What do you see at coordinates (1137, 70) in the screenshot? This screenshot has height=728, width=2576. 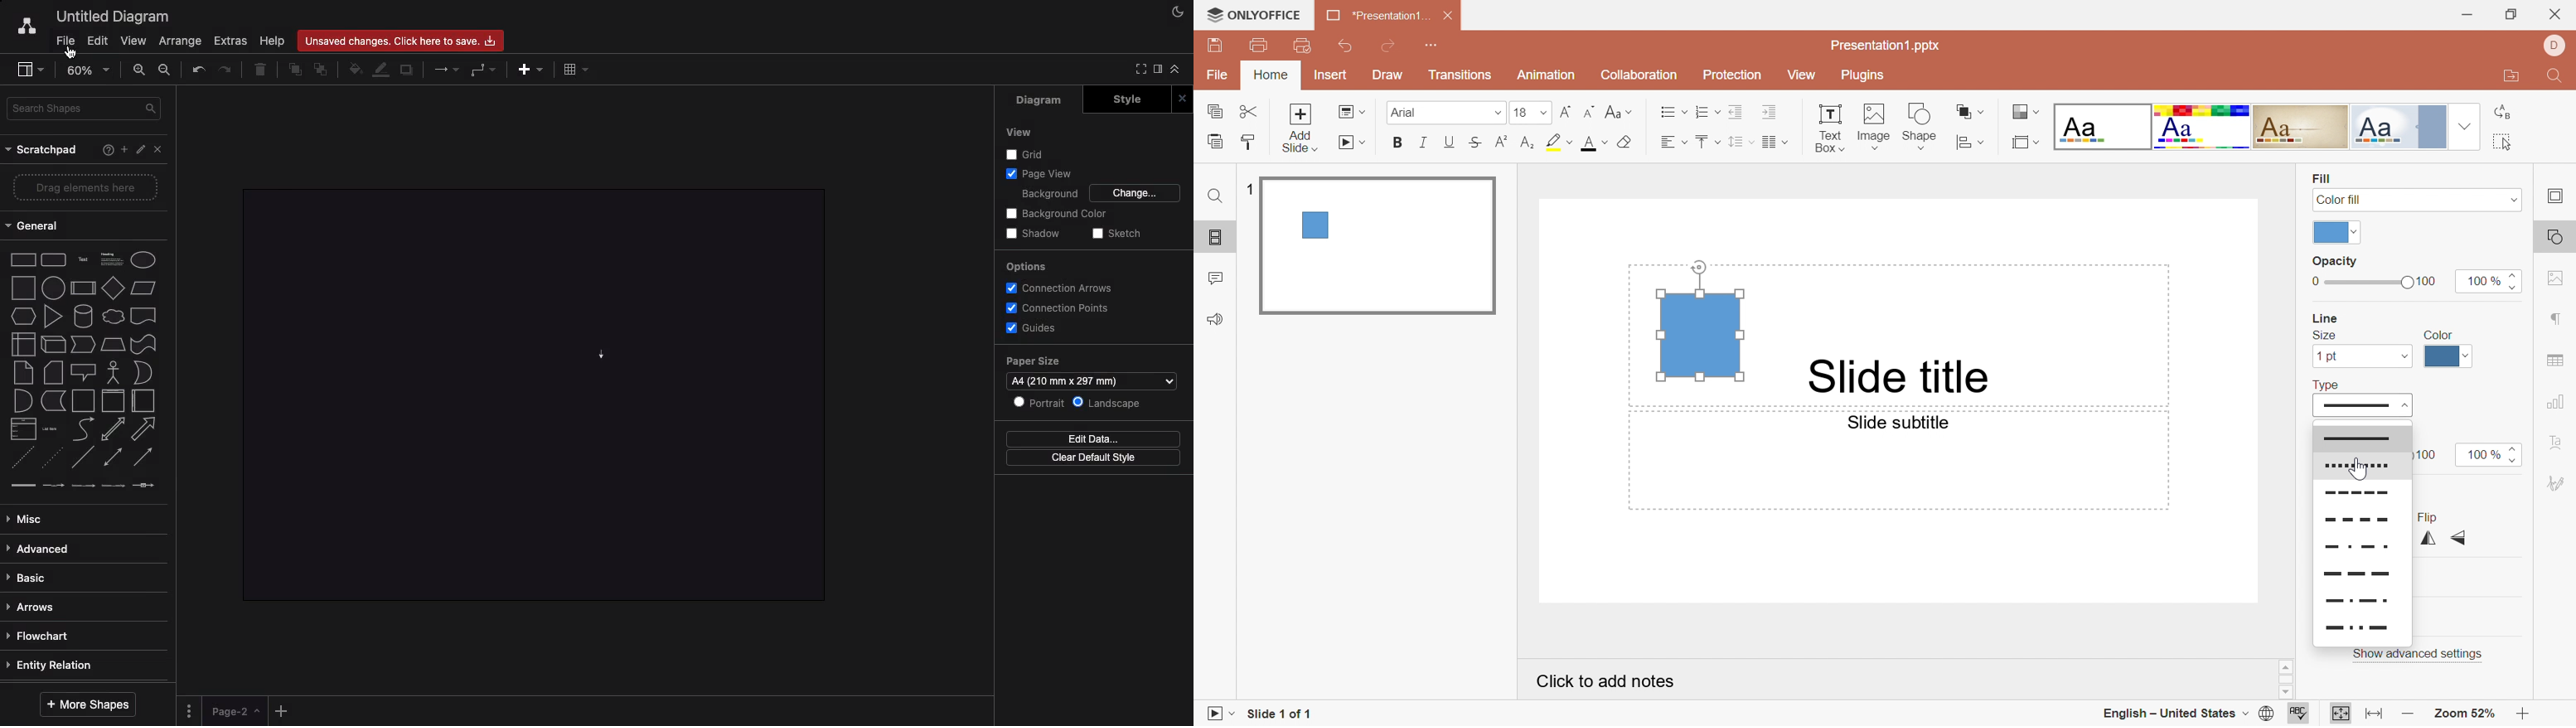 I see `Full screen` at bounding box center [1137, 70].